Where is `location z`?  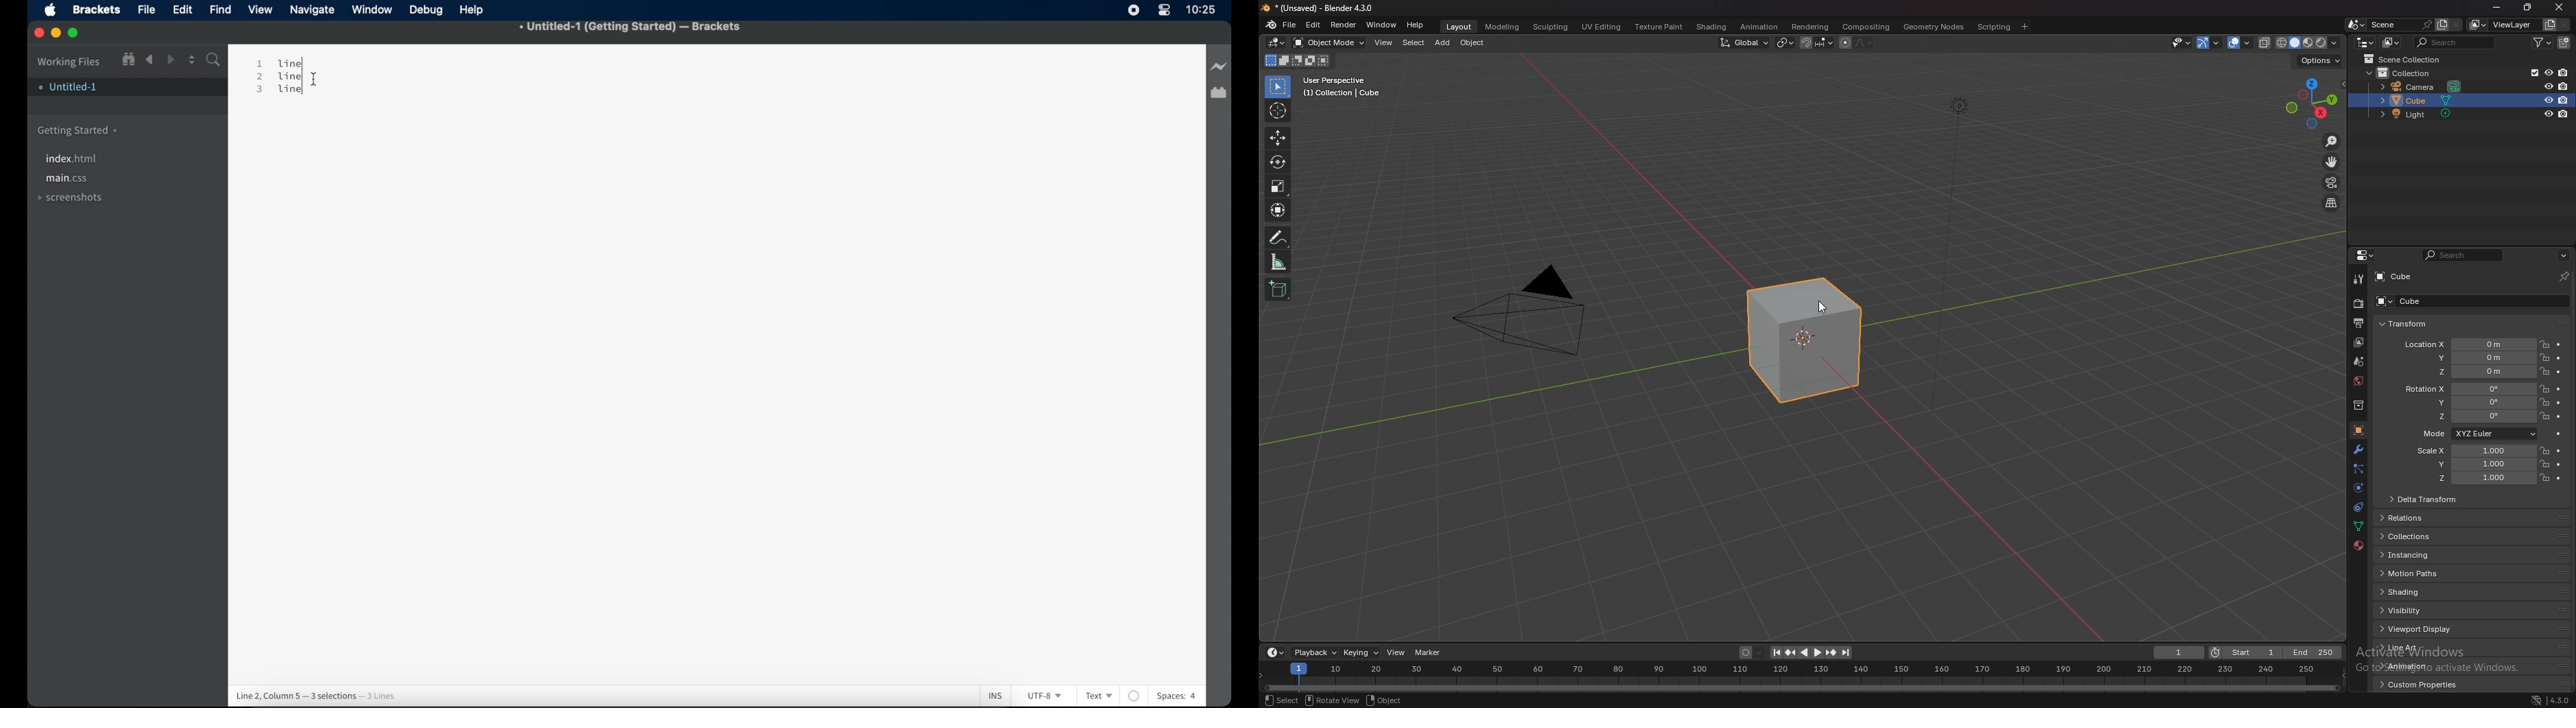
location z is located at coordinates (2470, 371).